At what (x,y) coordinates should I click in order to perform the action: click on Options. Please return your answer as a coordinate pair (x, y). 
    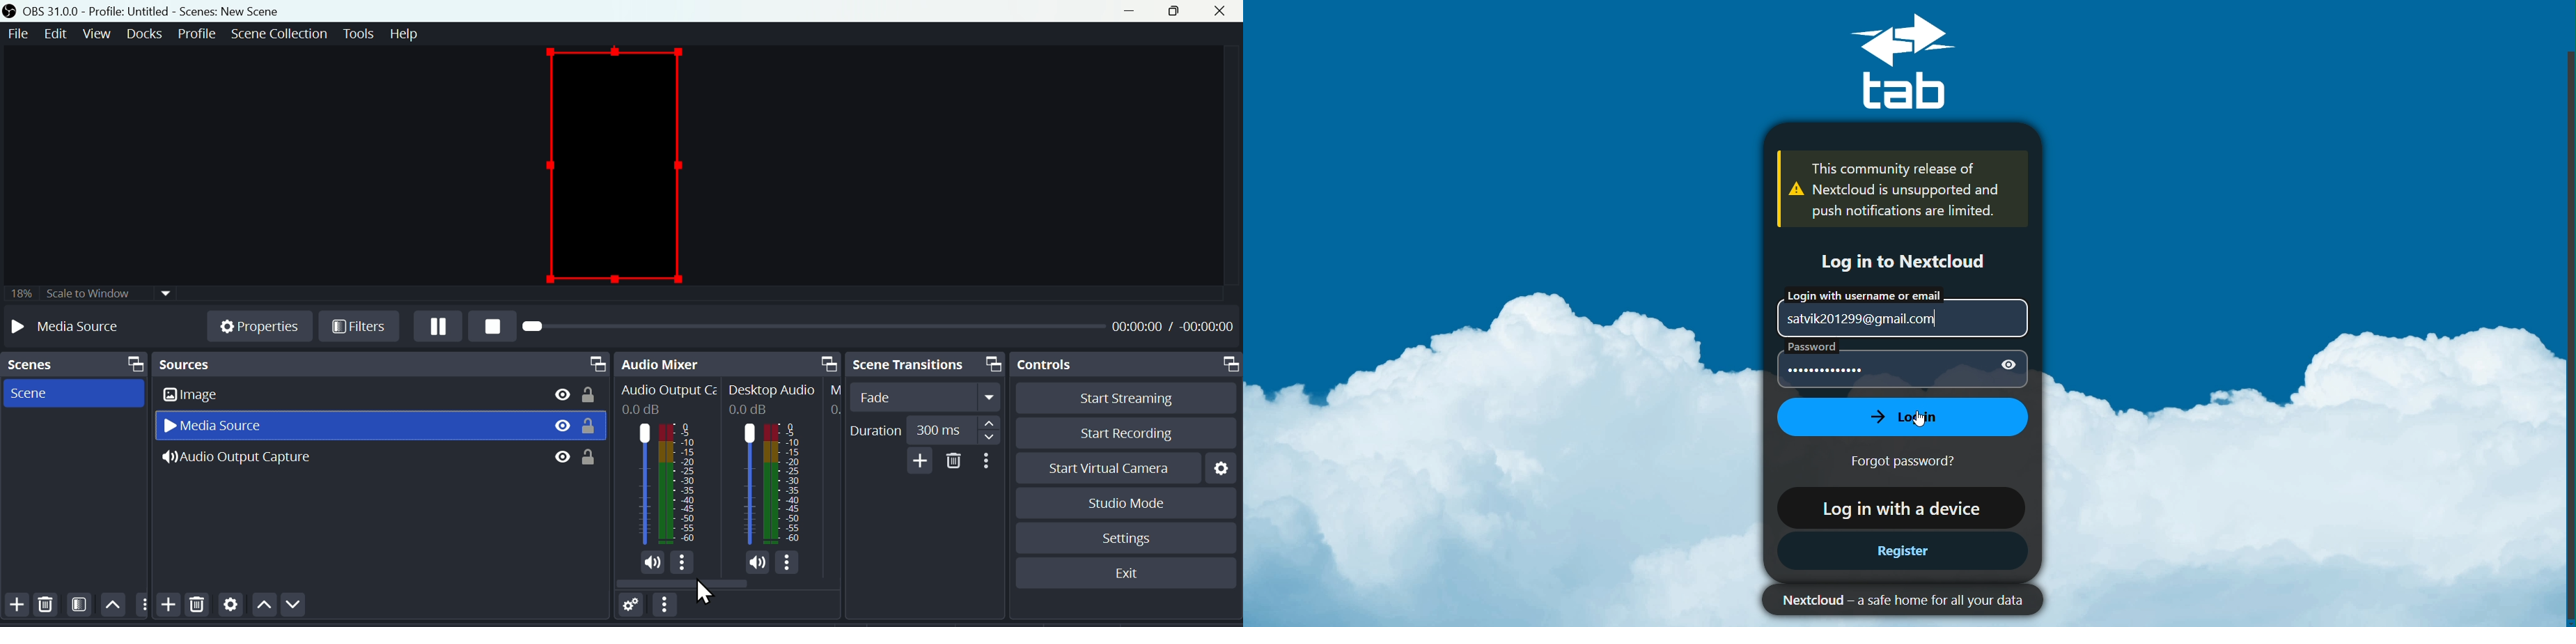
    Looking at the image, I should click on (788, 563).